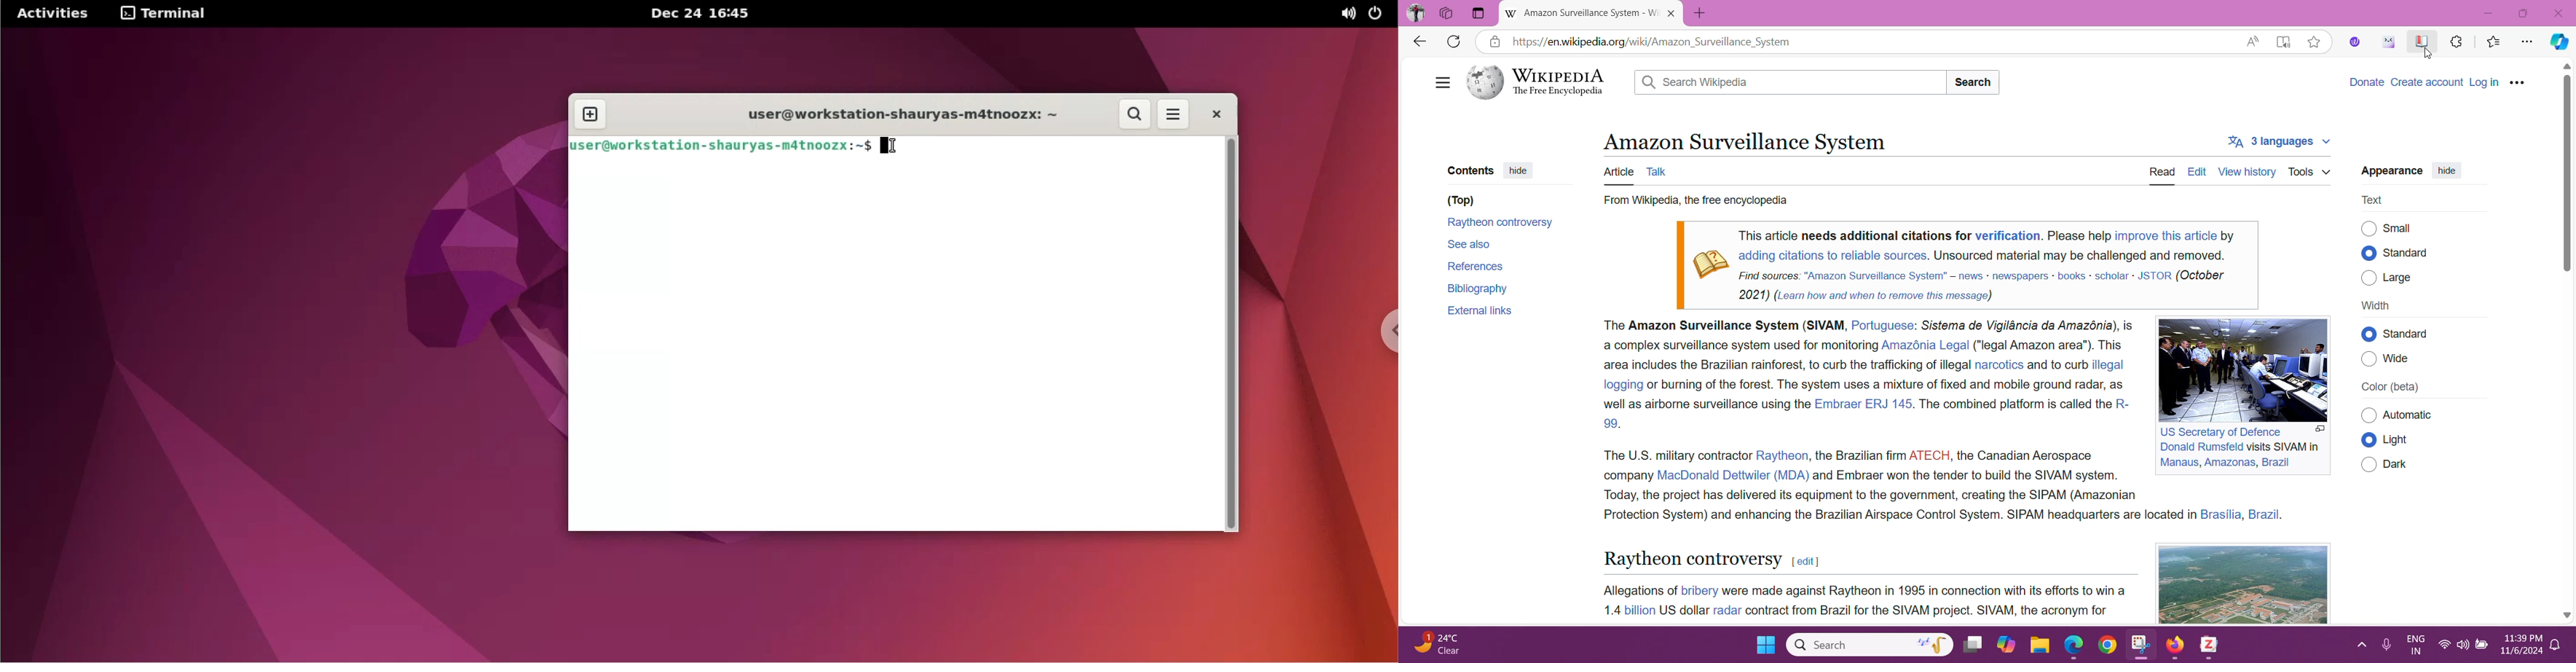 The height and width of the screenshot is (672, 2576). What do you see at coordinates (2202, 276) in the screenshot?
I see `(October` at bounding box center [2202, 276].